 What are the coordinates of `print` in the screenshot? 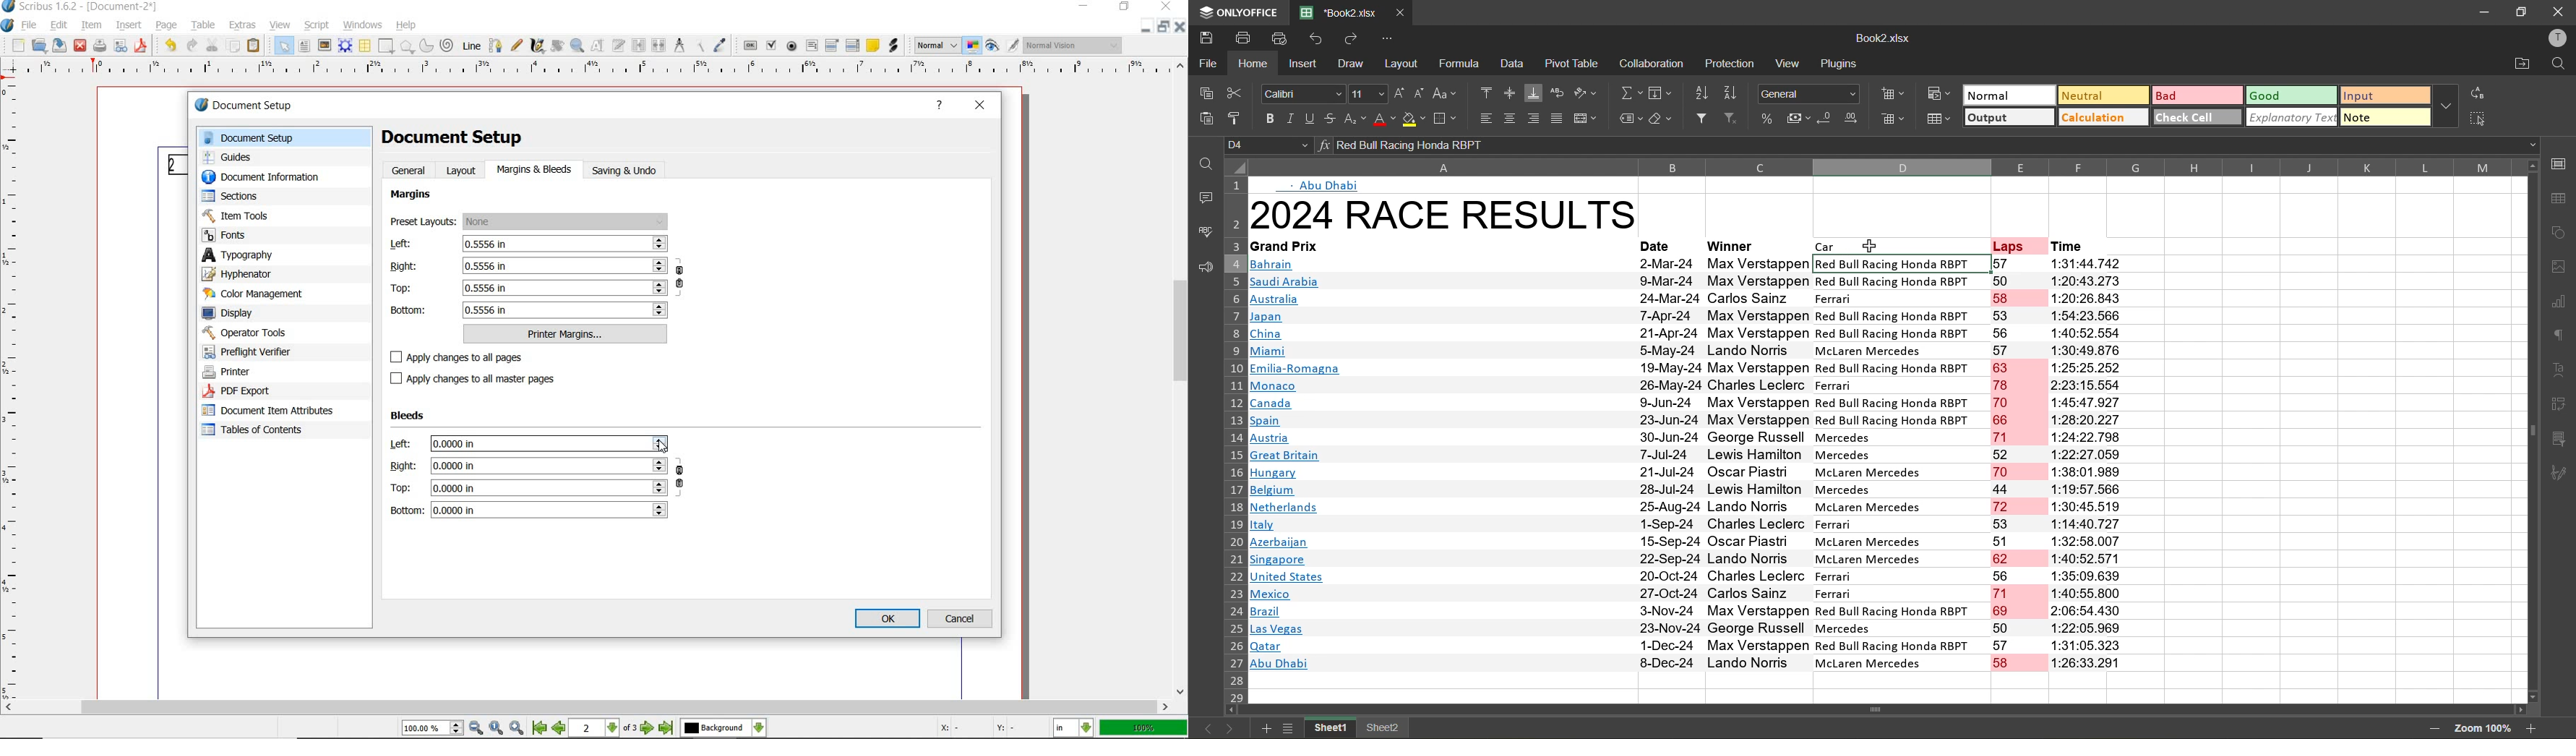 It's located at (1243, 40).